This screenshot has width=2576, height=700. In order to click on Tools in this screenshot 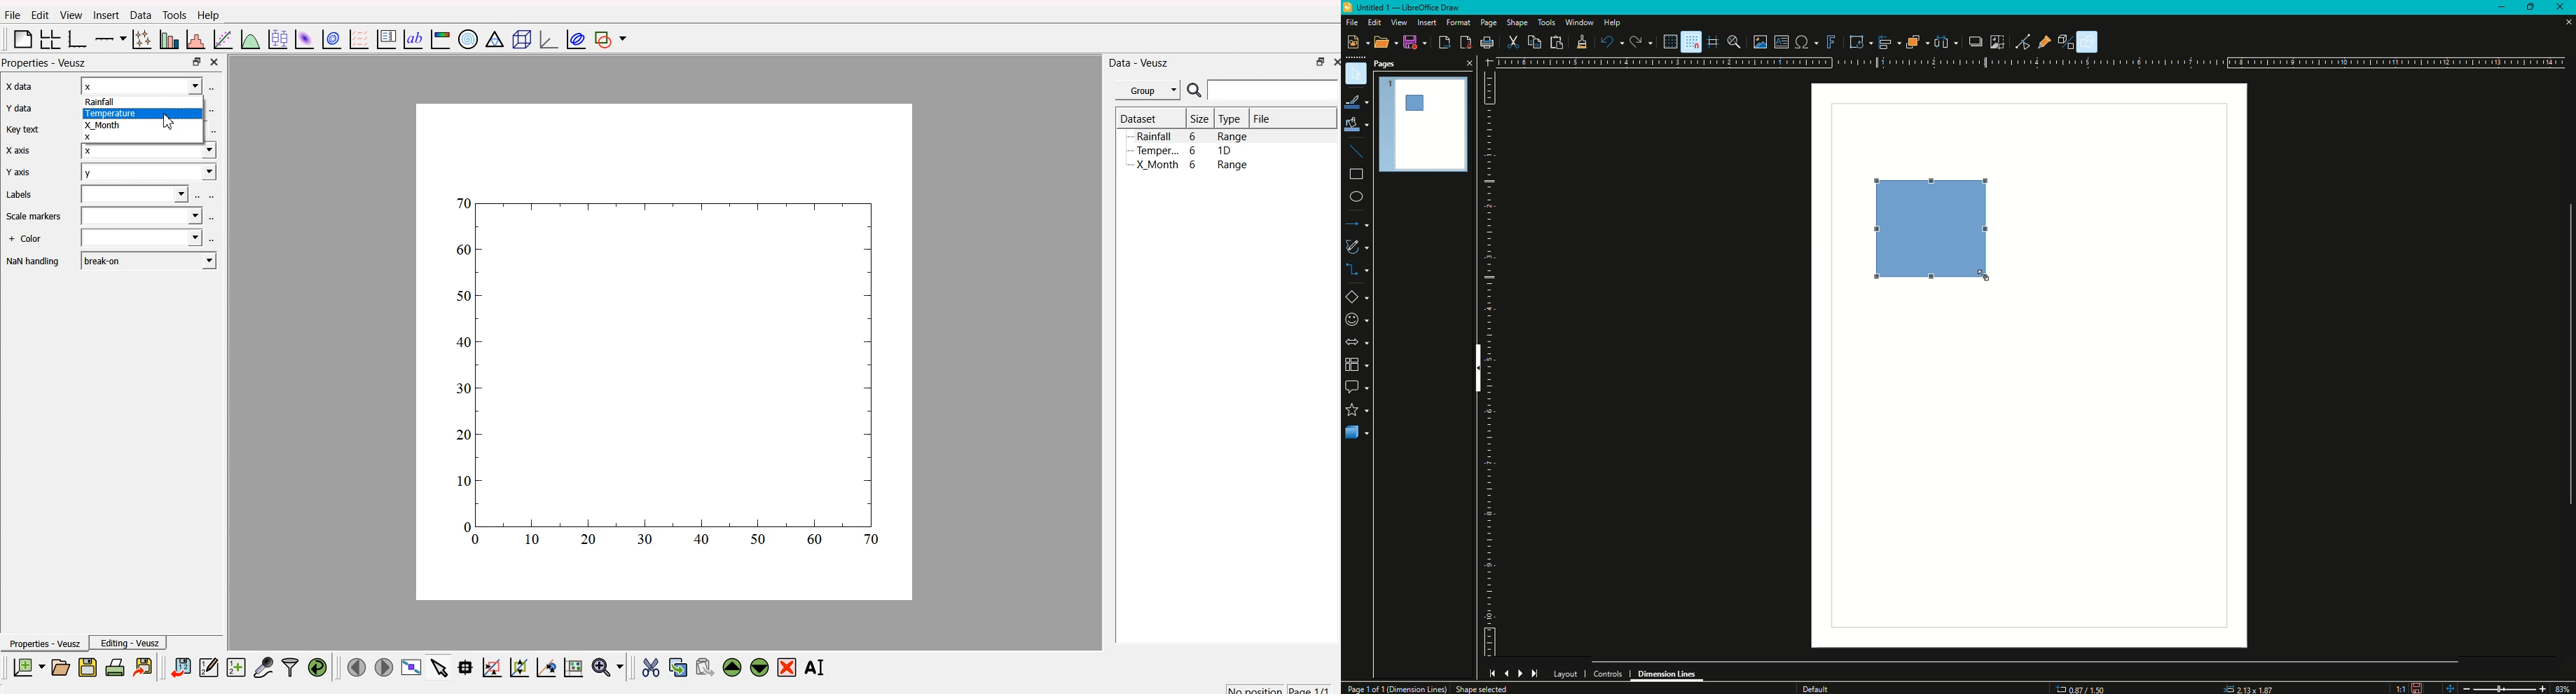, I will do `click(1546, 22)`.